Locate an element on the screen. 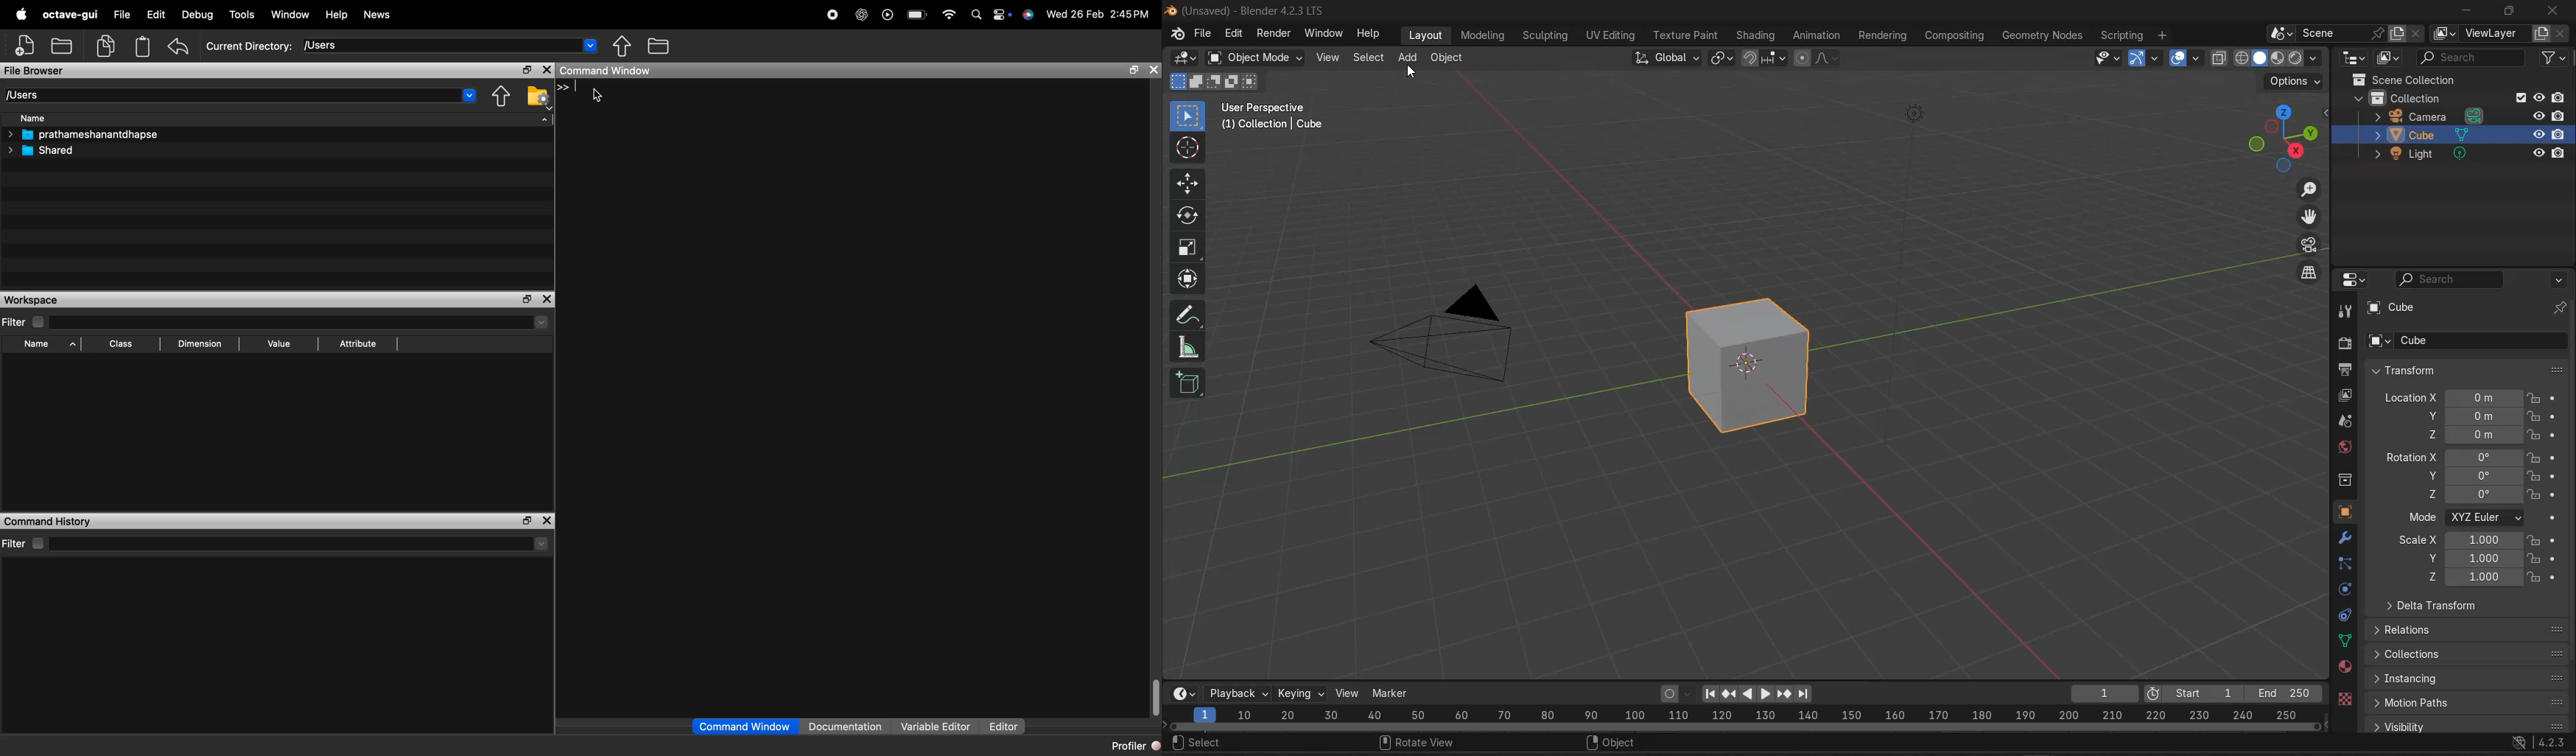 This screenshot has height=756, width=2576. maximise is located at coordinates (527, 520).